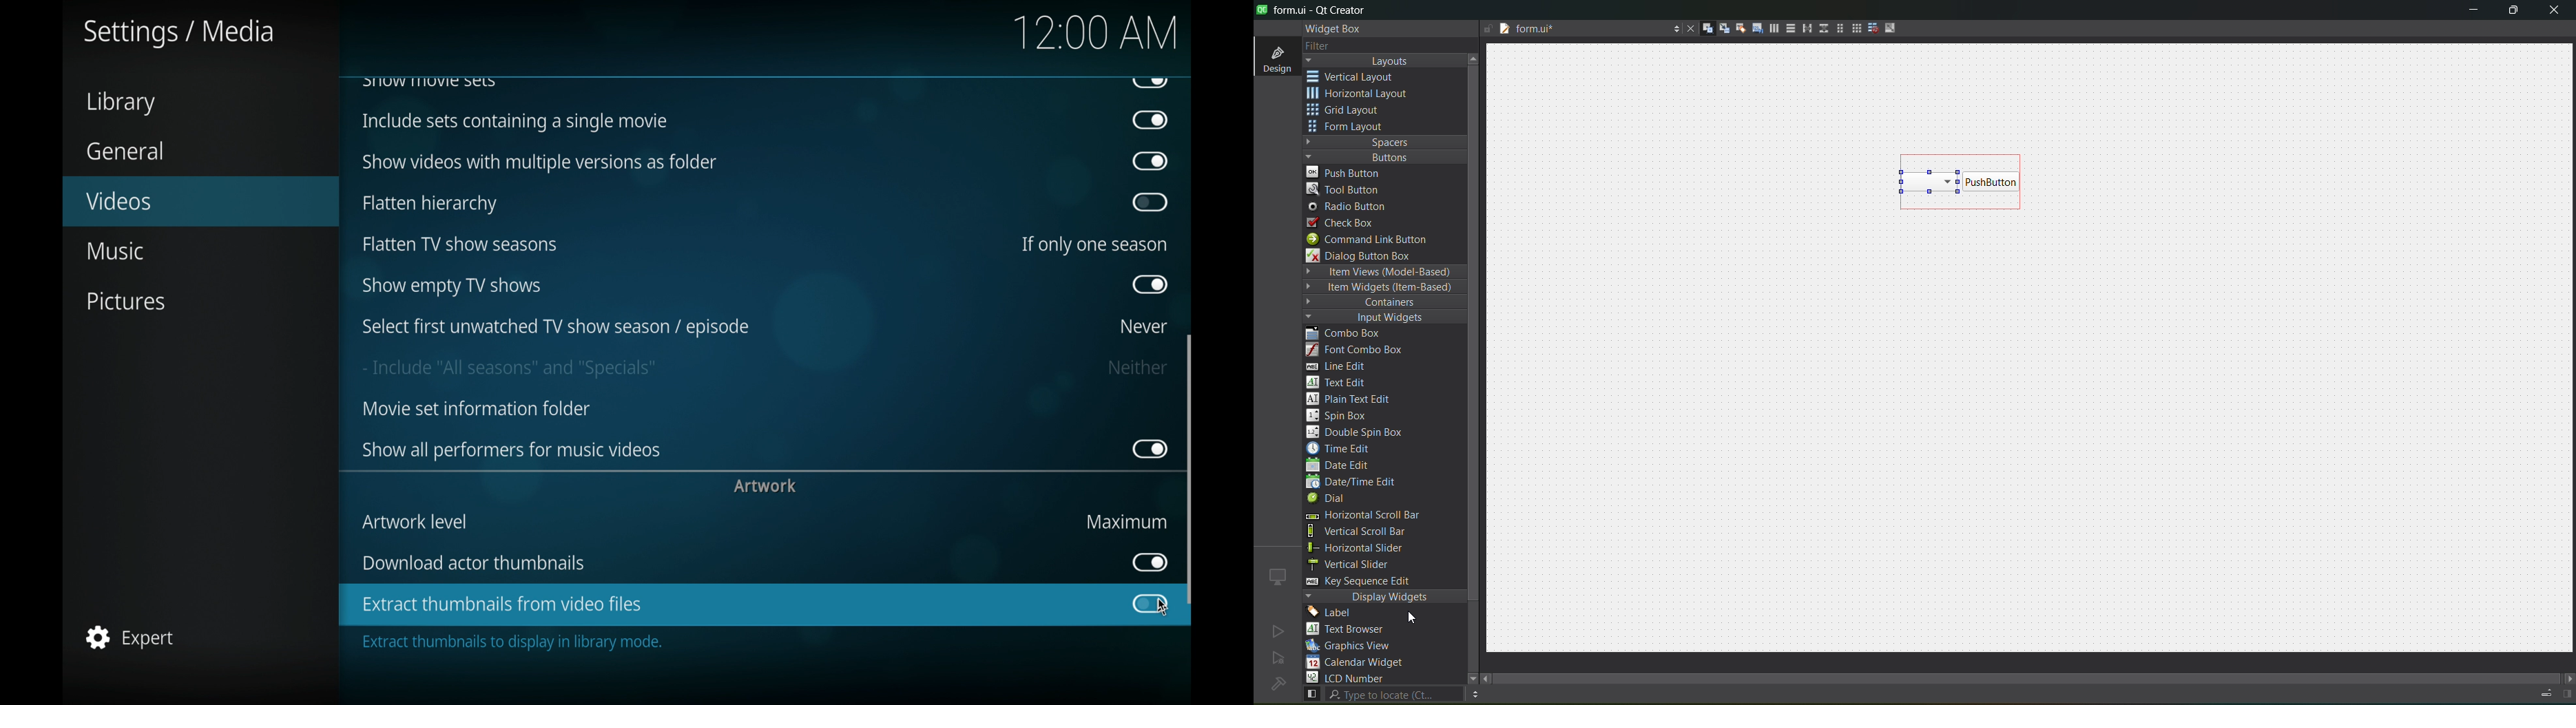  Describe the element at coordinates (1385, 142) in the screenshot. I see `spaces` at that location.